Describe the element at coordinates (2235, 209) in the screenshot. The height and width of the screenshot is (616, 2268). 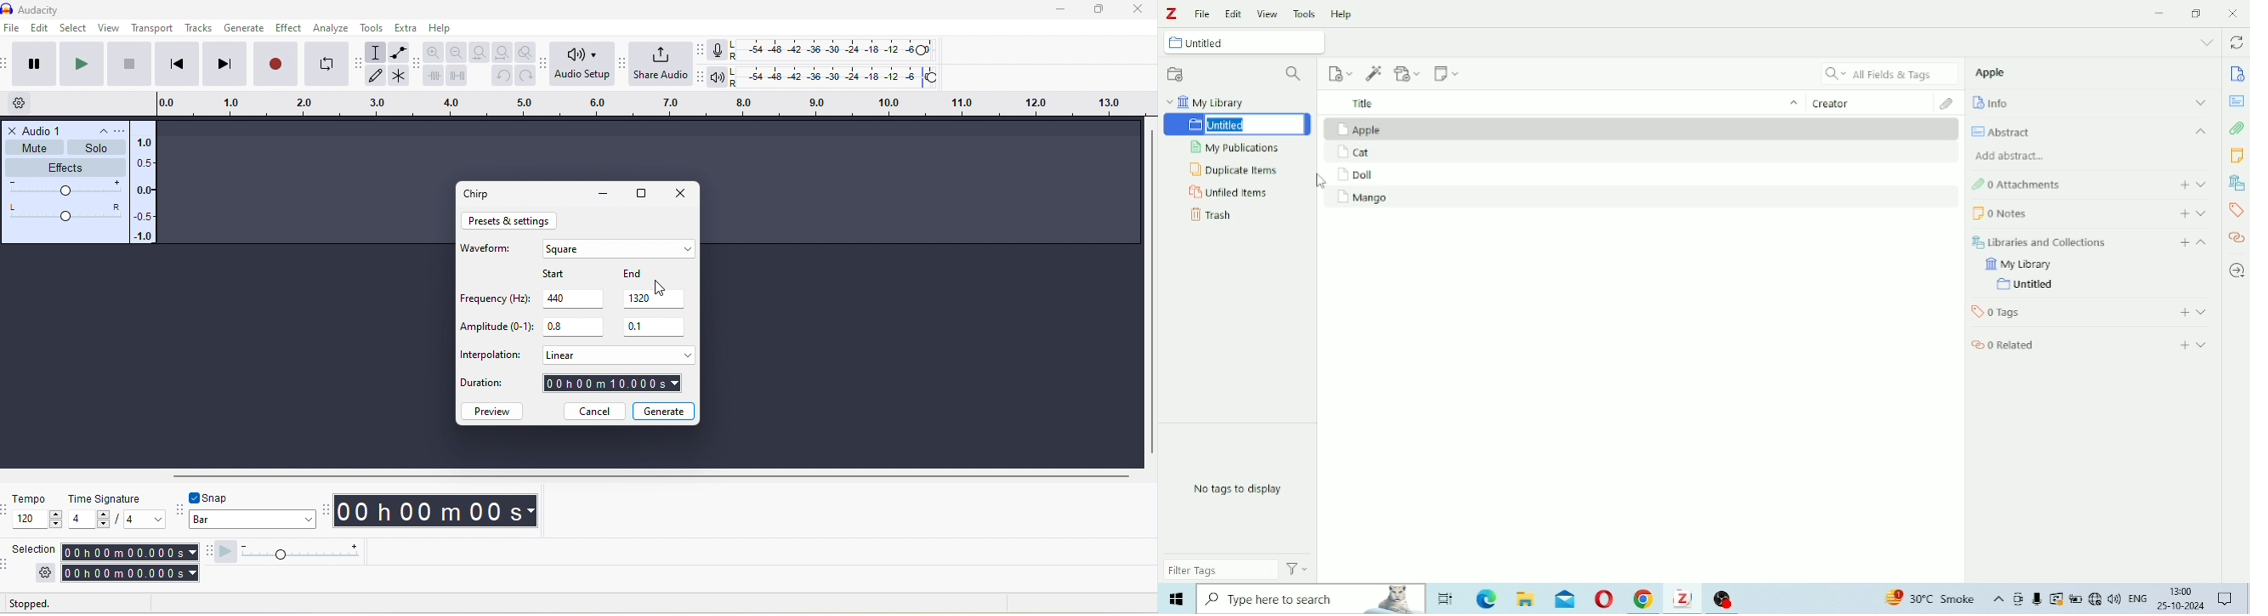
I see `Tags` at that location.